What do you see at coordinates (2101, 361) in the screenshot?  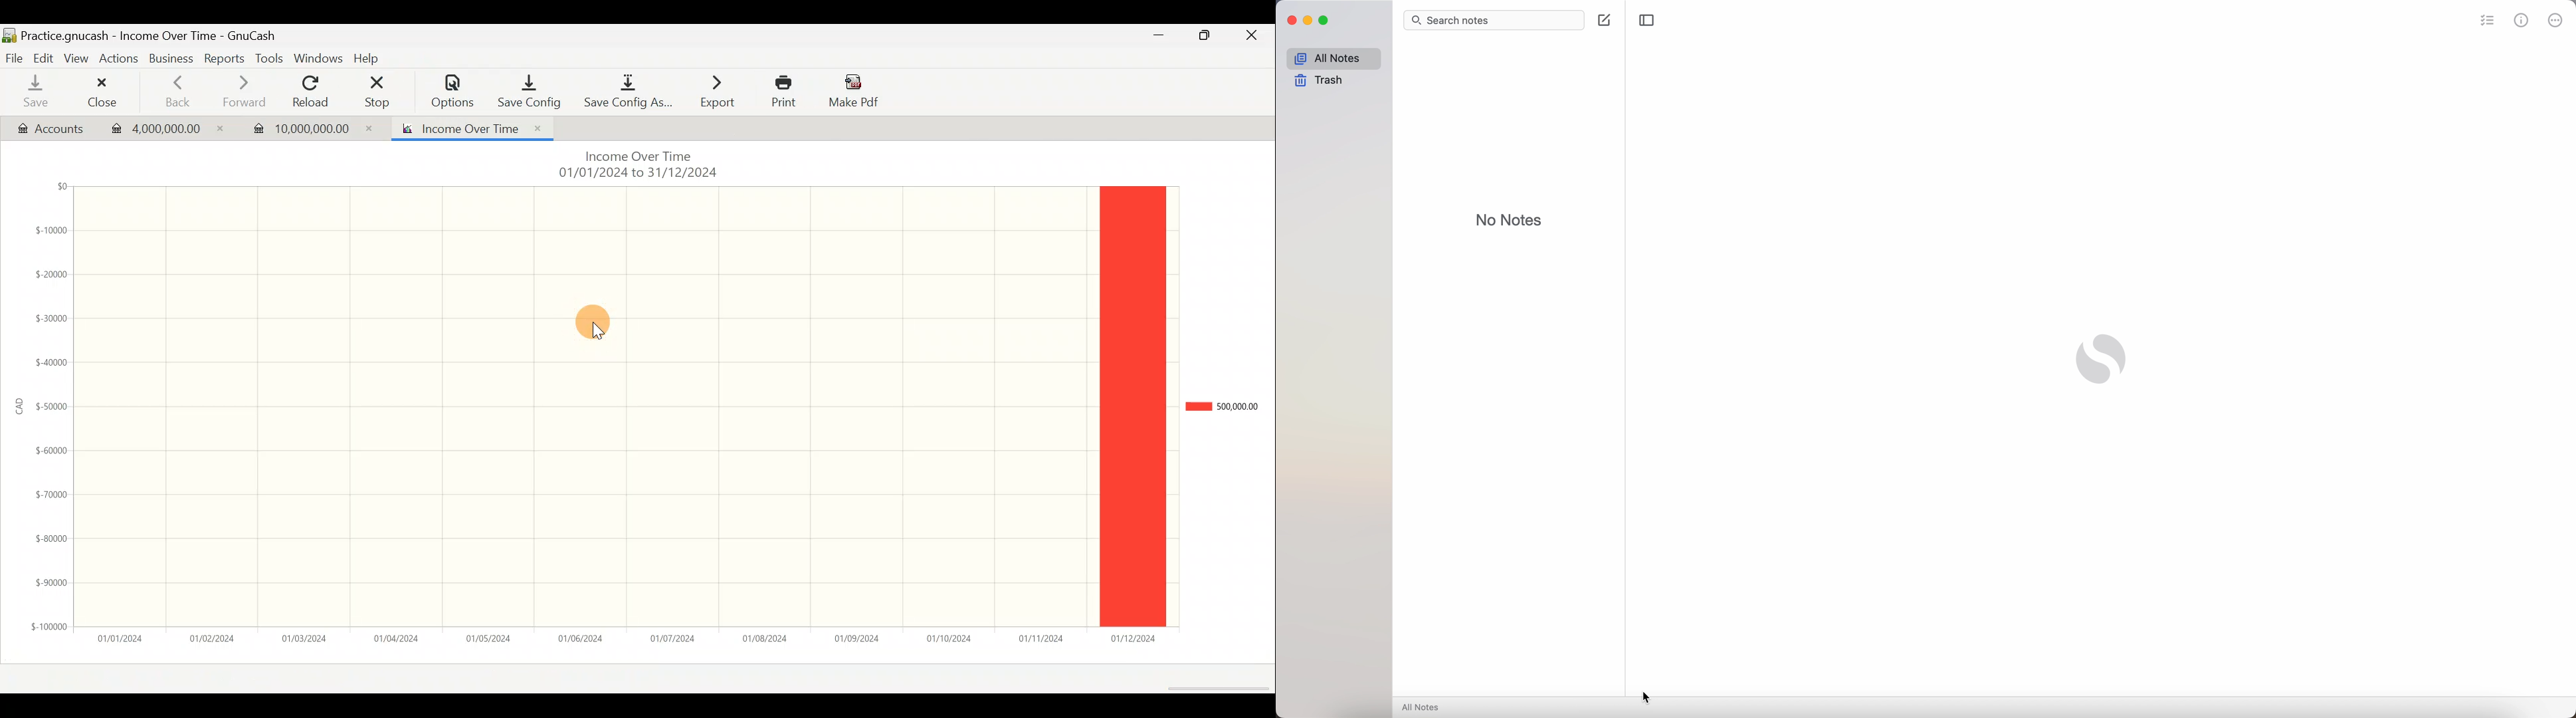 I see `Simplenote logo` at bounding box center [2101, 361].